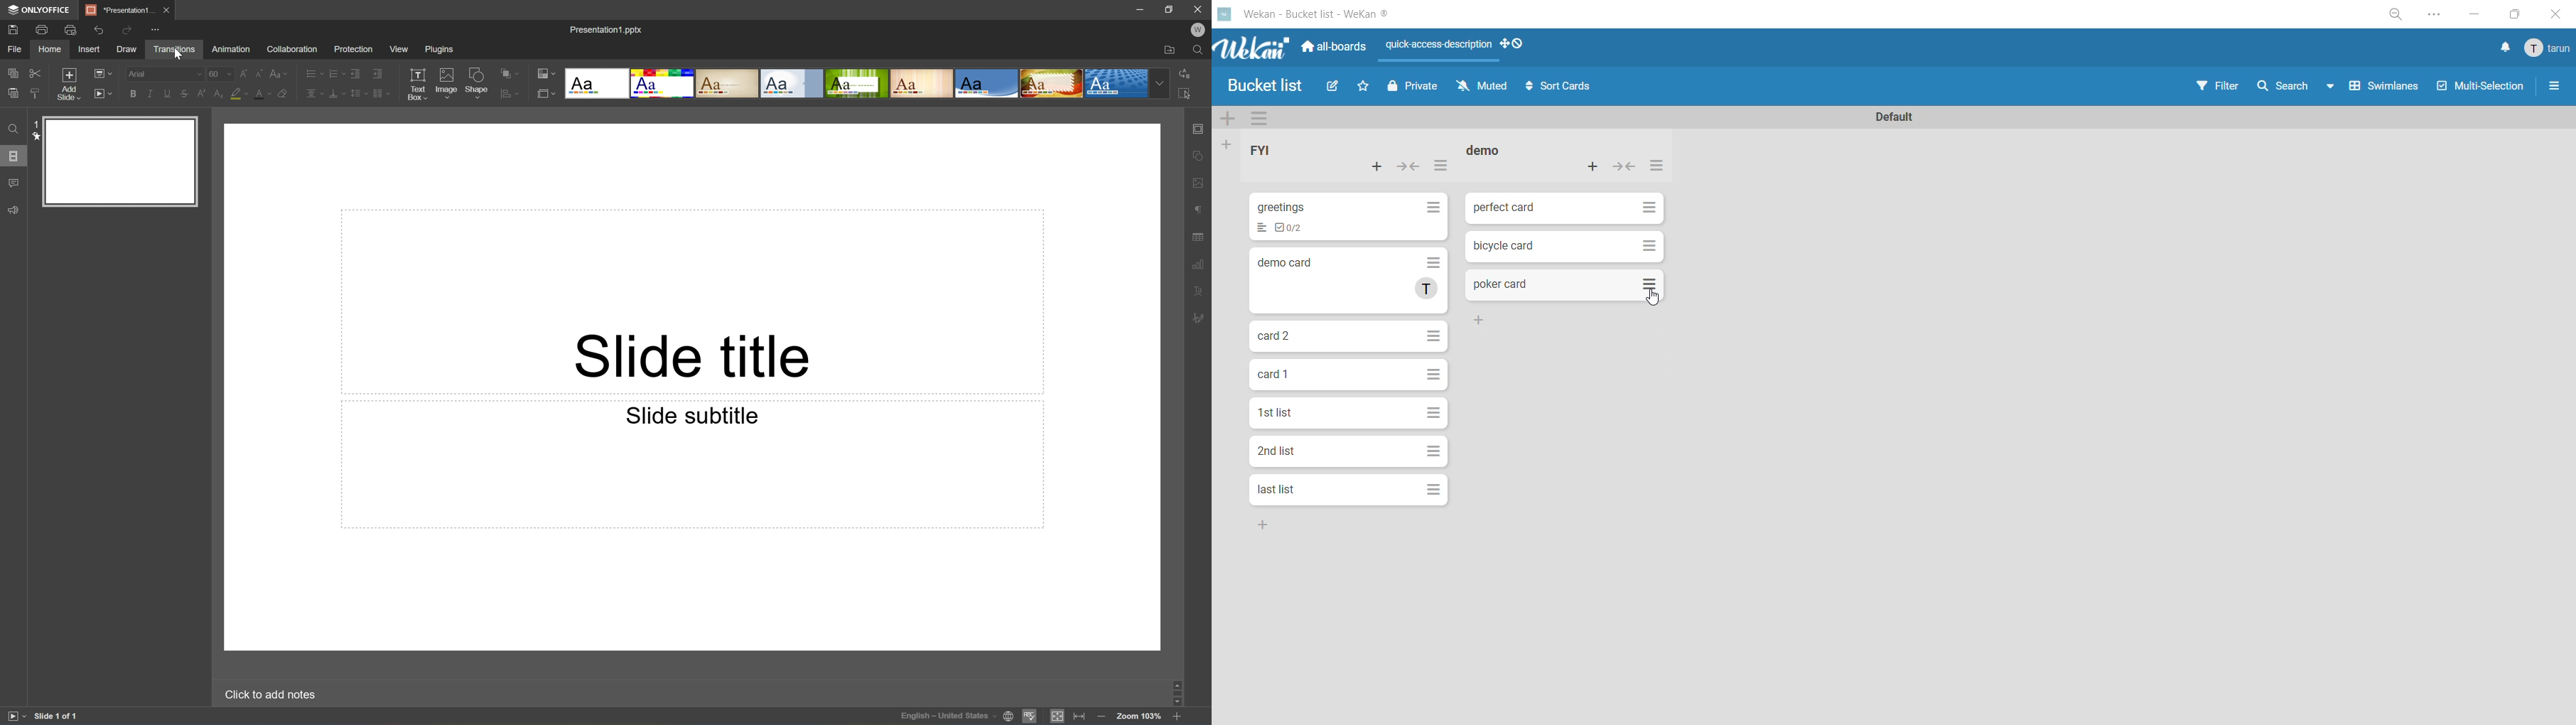 This screenshot has height=728, width=2576. I want to click on Fit to width, so click(1079, 716).